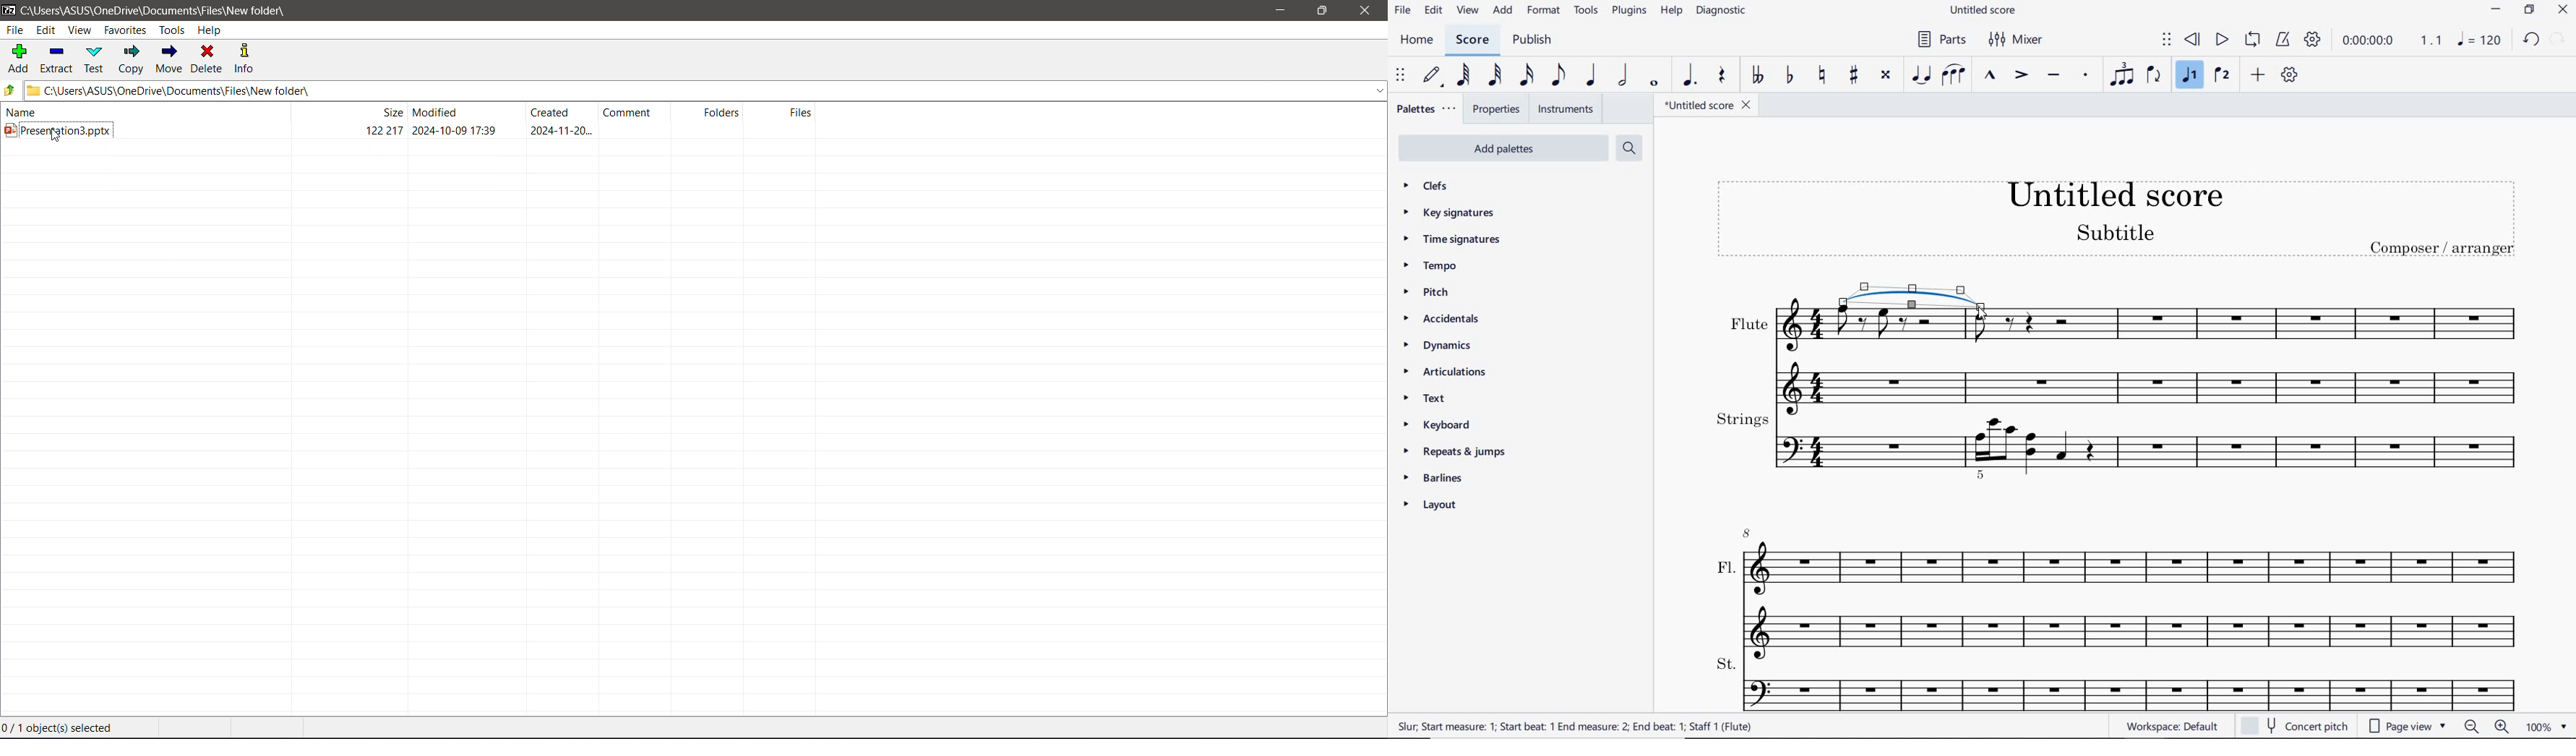 The height and width of the screenshot is (756, 2576). What do you see at coordinates (2565, 9) in the screenshot?
I see `close` at bounding box center [2565, 9].